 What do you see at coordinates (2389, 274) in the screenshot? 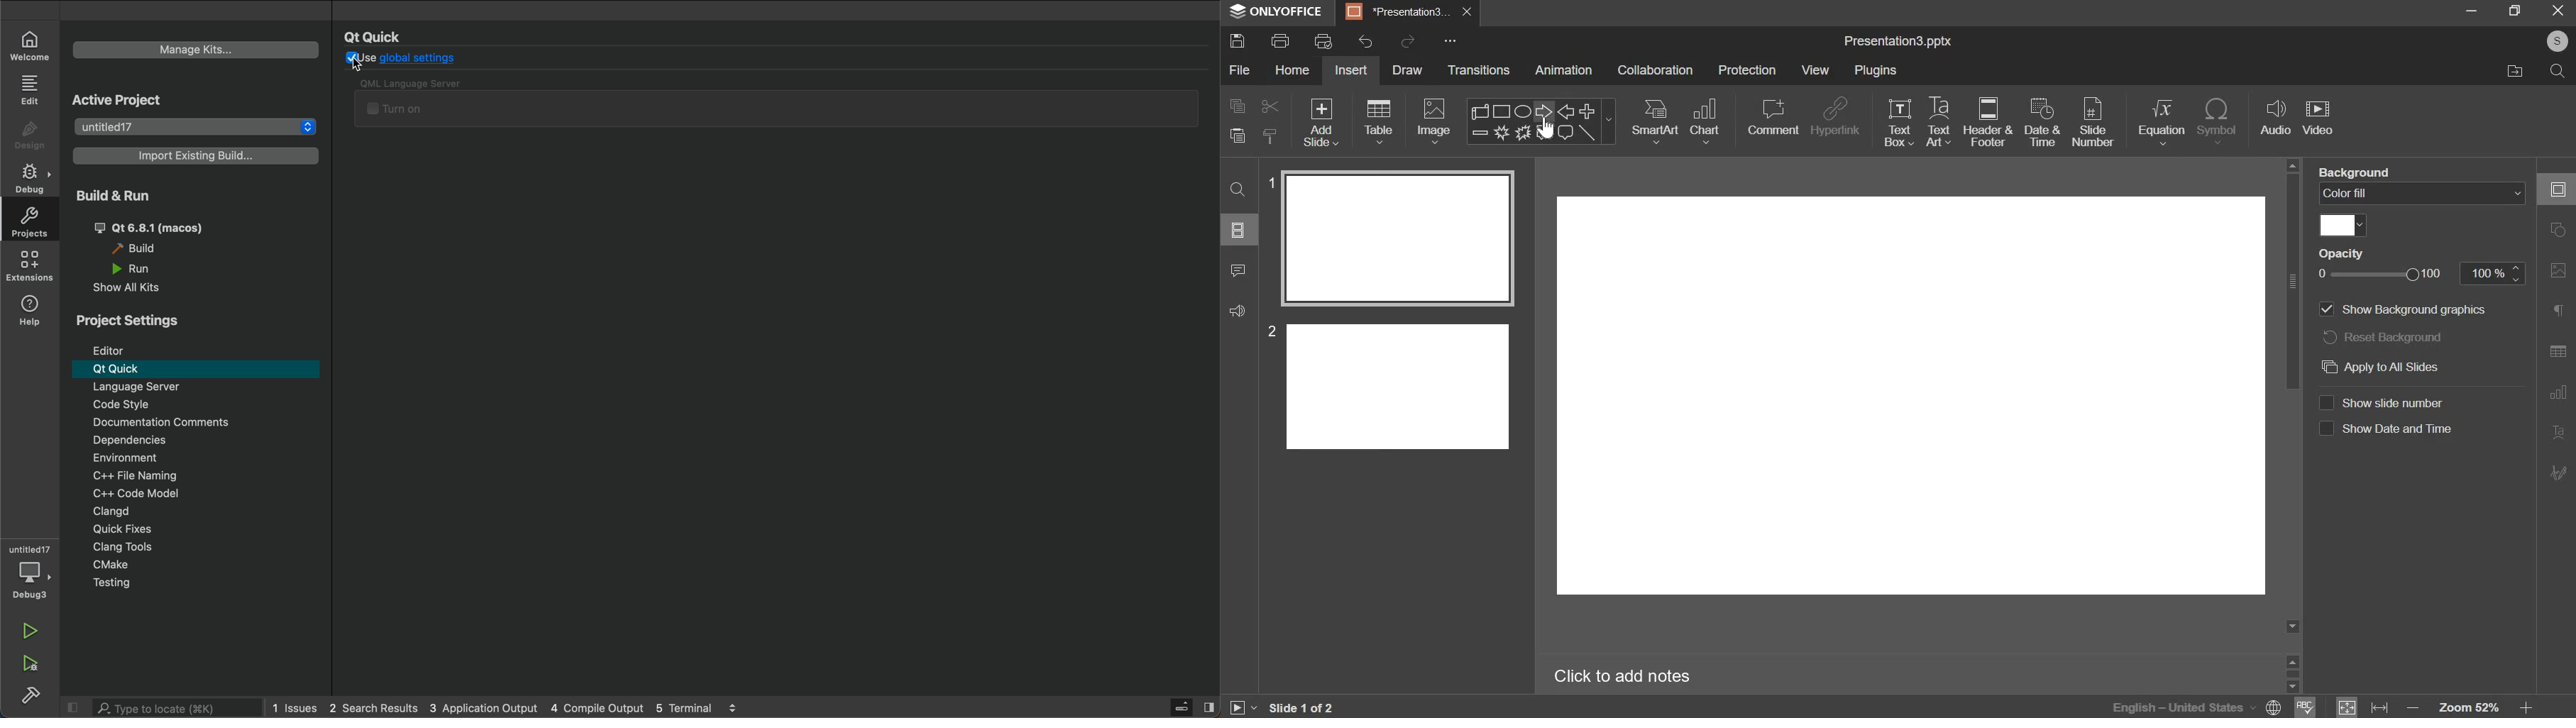
I see `opacity` at bounding box center [2389, 274].